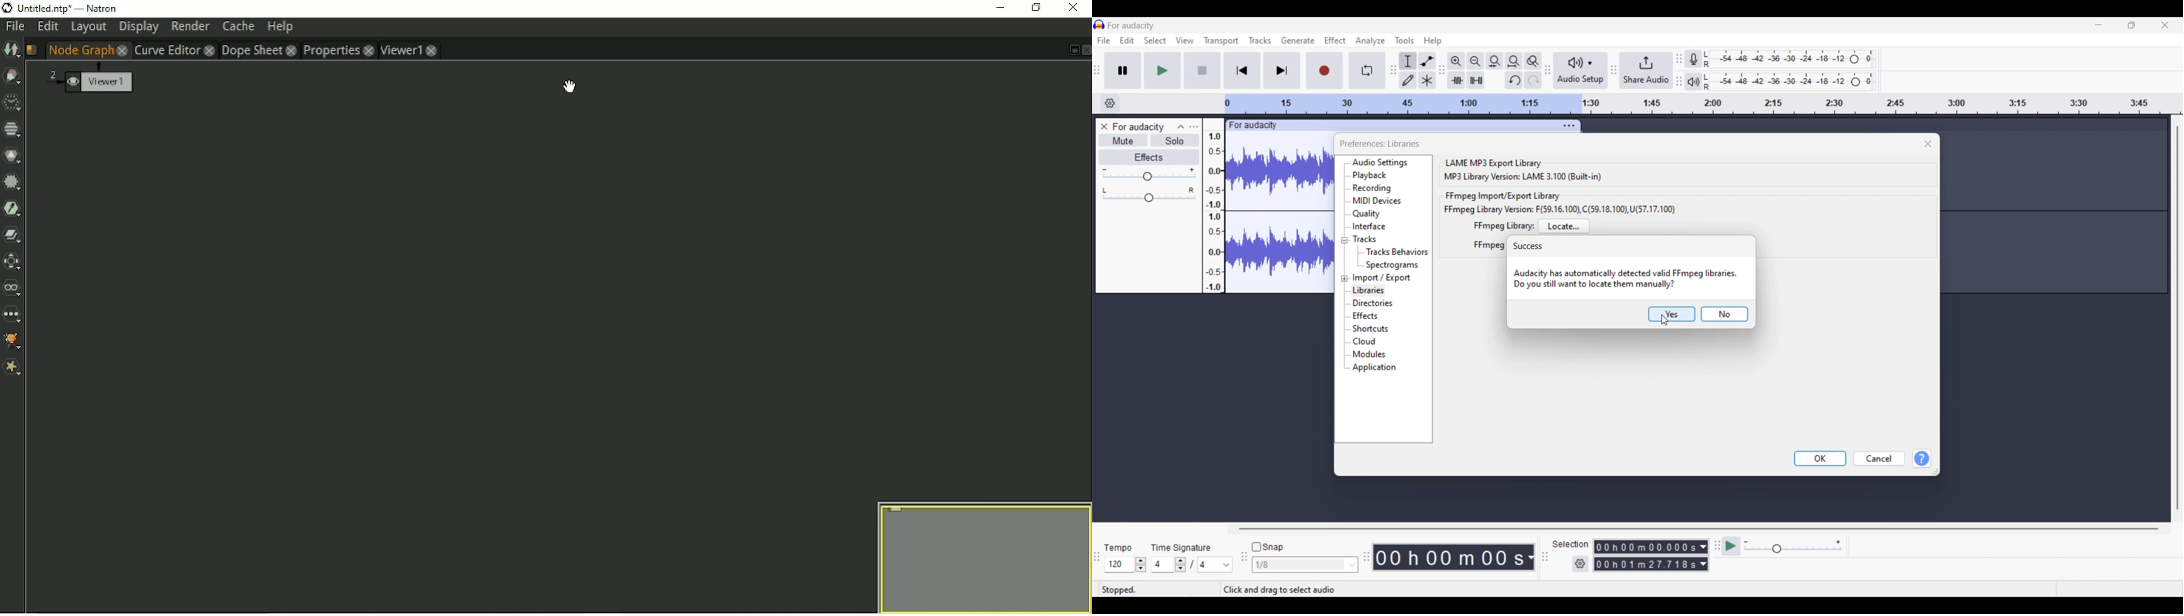 The height and width of the screenshot is (616, 2184). Describe the element at coordinates (2178, 318) in the screenshot. I see `Vertical slide bar` at that location.